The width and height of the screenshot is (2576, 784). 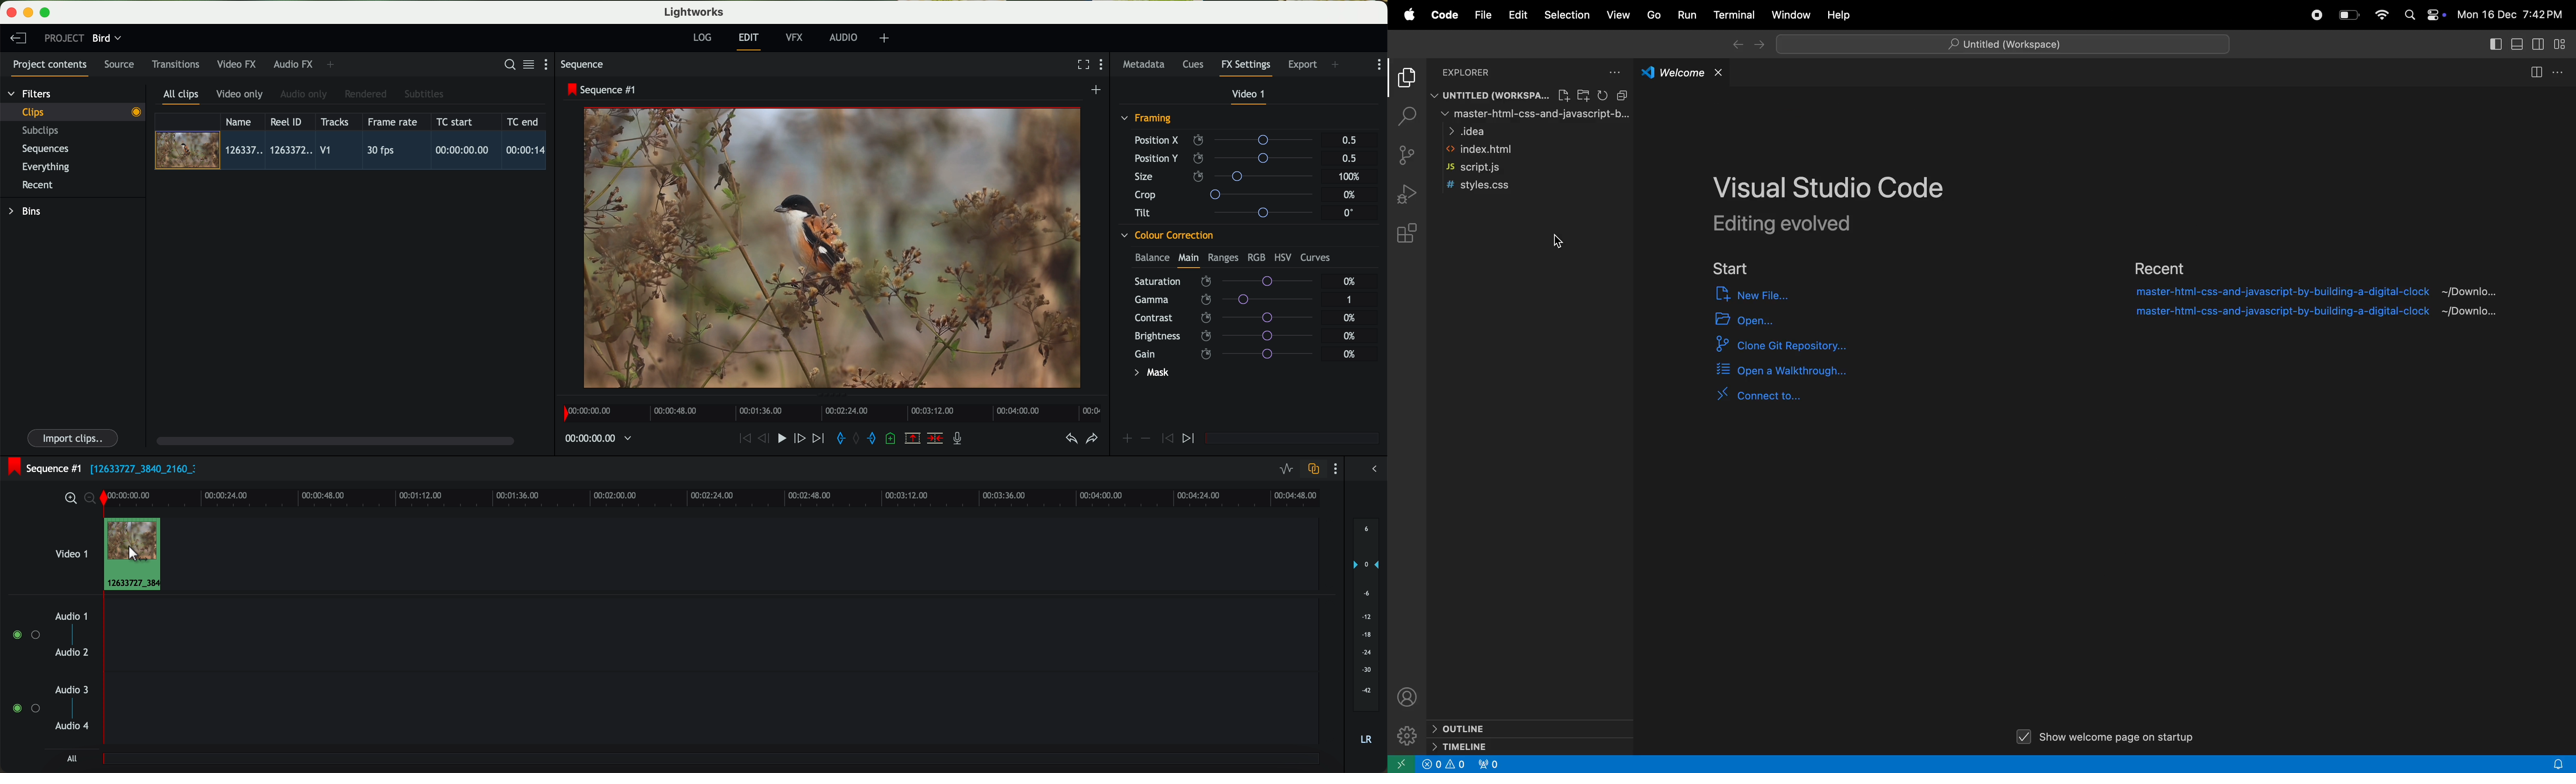 I want to click on clips, so click(x=73, y=111).